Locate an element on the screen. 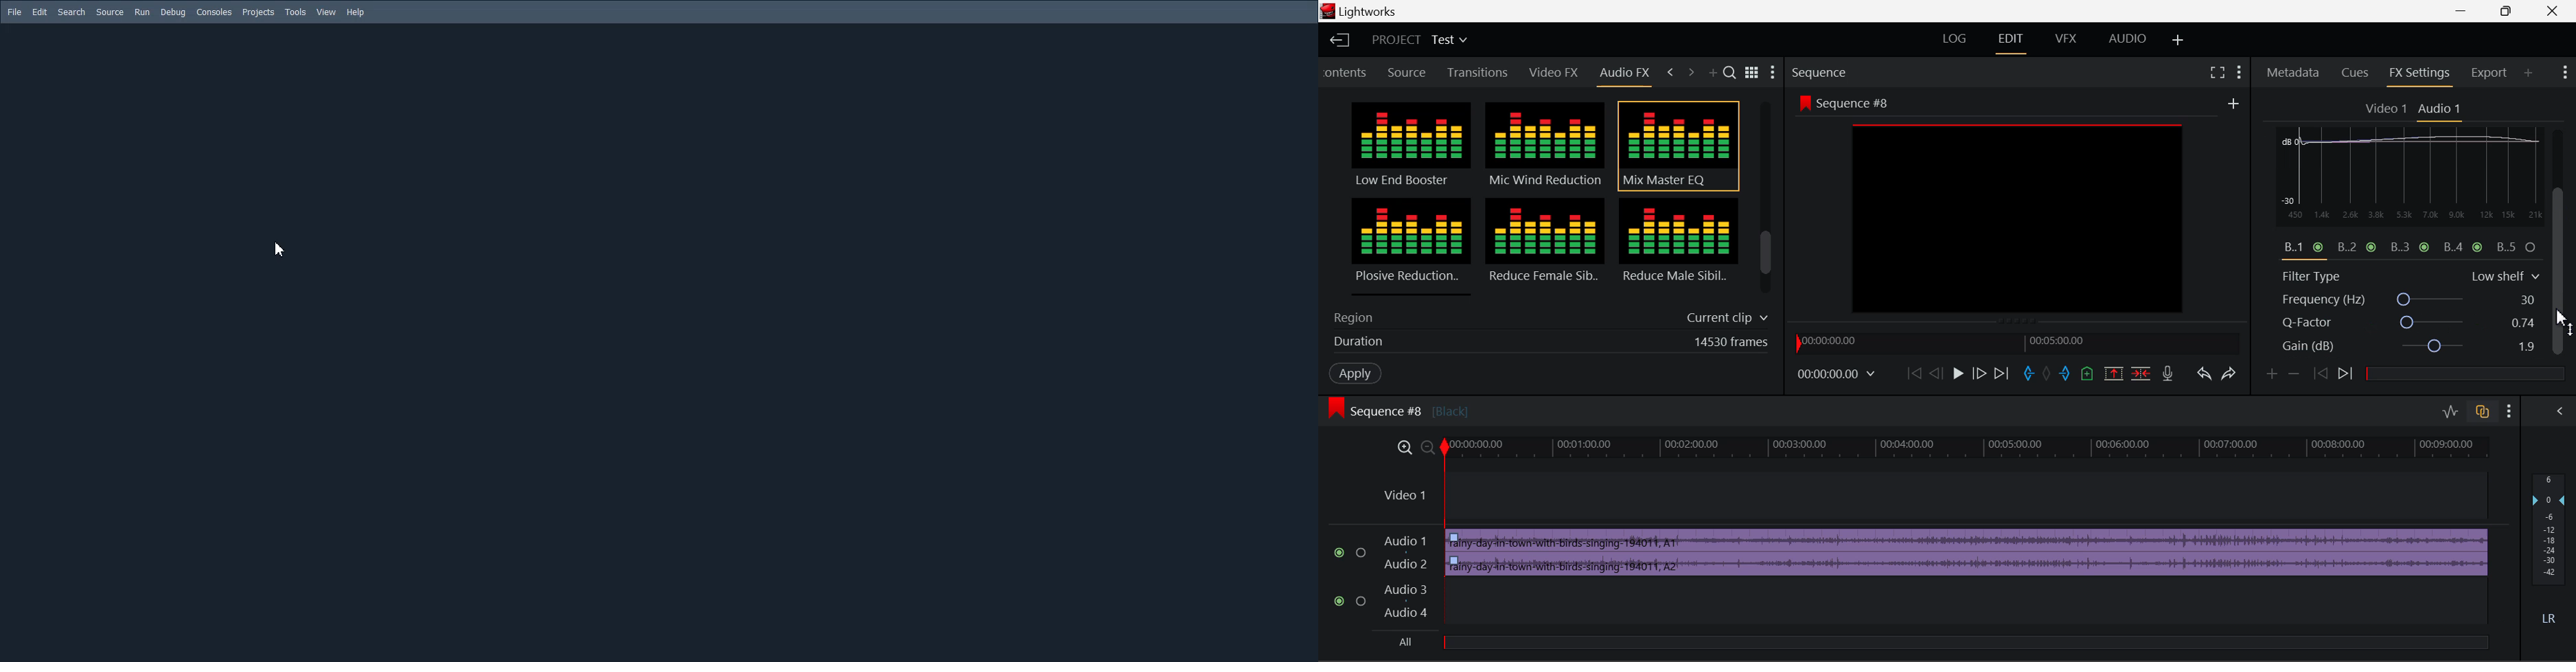 This screenshot has height=672, width=2576. Projects is located at coordinates (258, 12).